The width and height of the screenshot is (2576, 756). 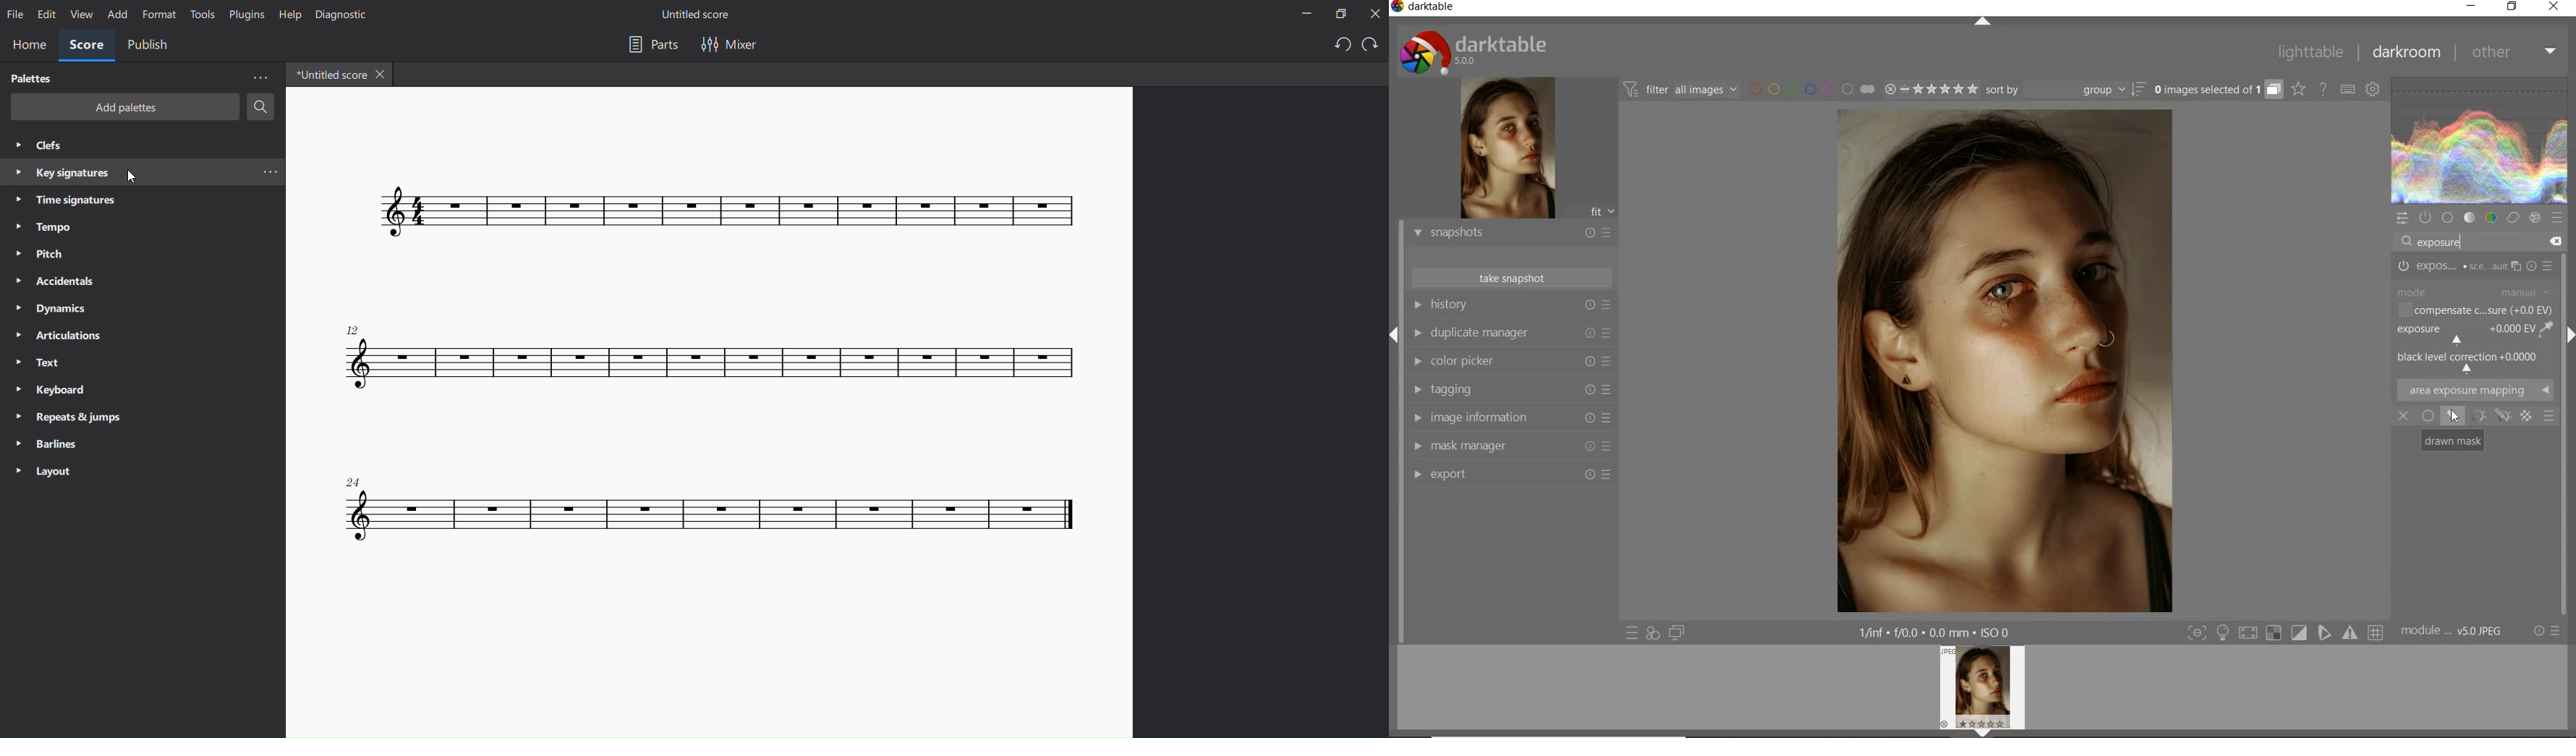 I want to click on minimize, so click(x=1305, y=12).